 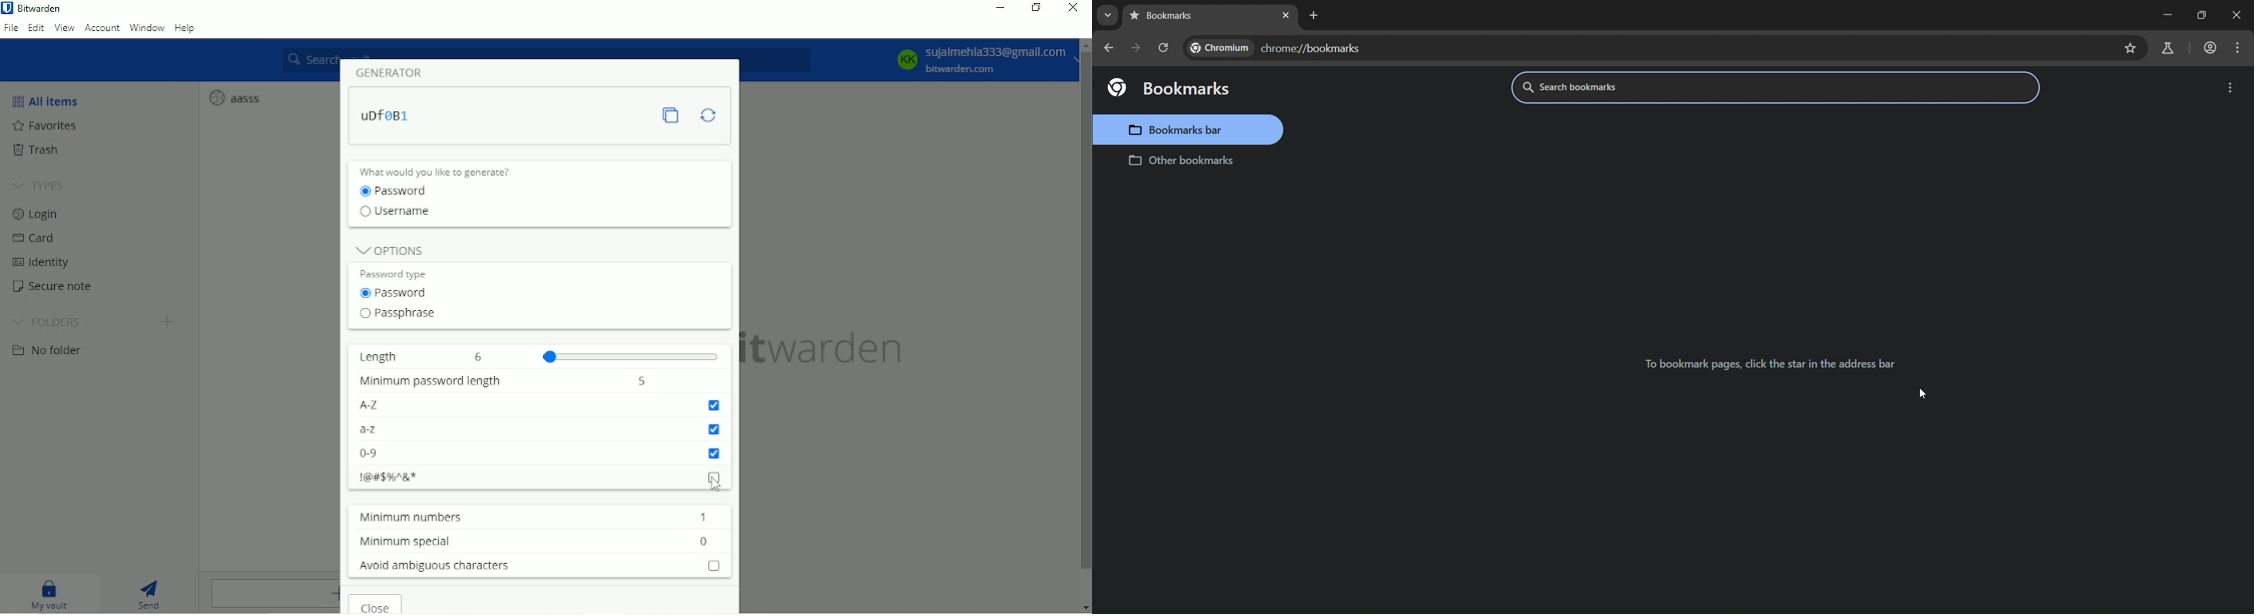 What do you see at coordinates (650, 381) in the screenshot?
I see `input password length` at bounding box center [650, 381].